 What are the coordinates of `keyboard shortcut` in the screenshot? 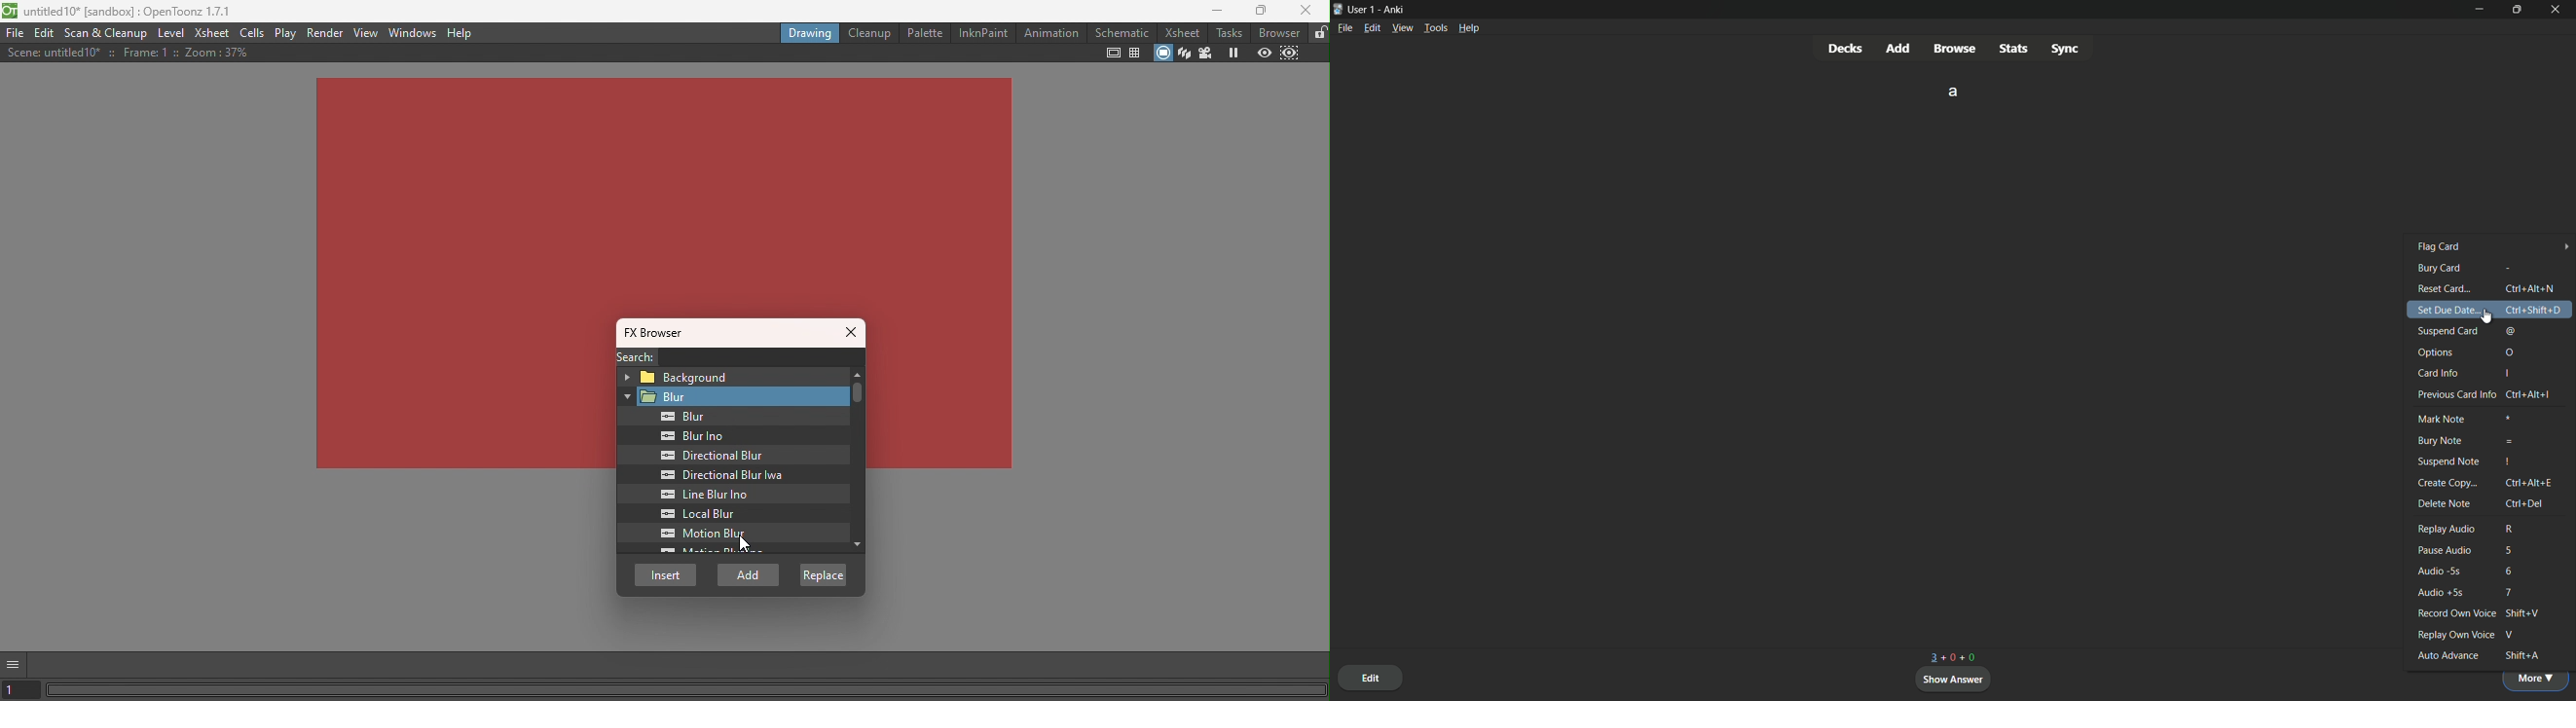 It's located at (2508, 461).